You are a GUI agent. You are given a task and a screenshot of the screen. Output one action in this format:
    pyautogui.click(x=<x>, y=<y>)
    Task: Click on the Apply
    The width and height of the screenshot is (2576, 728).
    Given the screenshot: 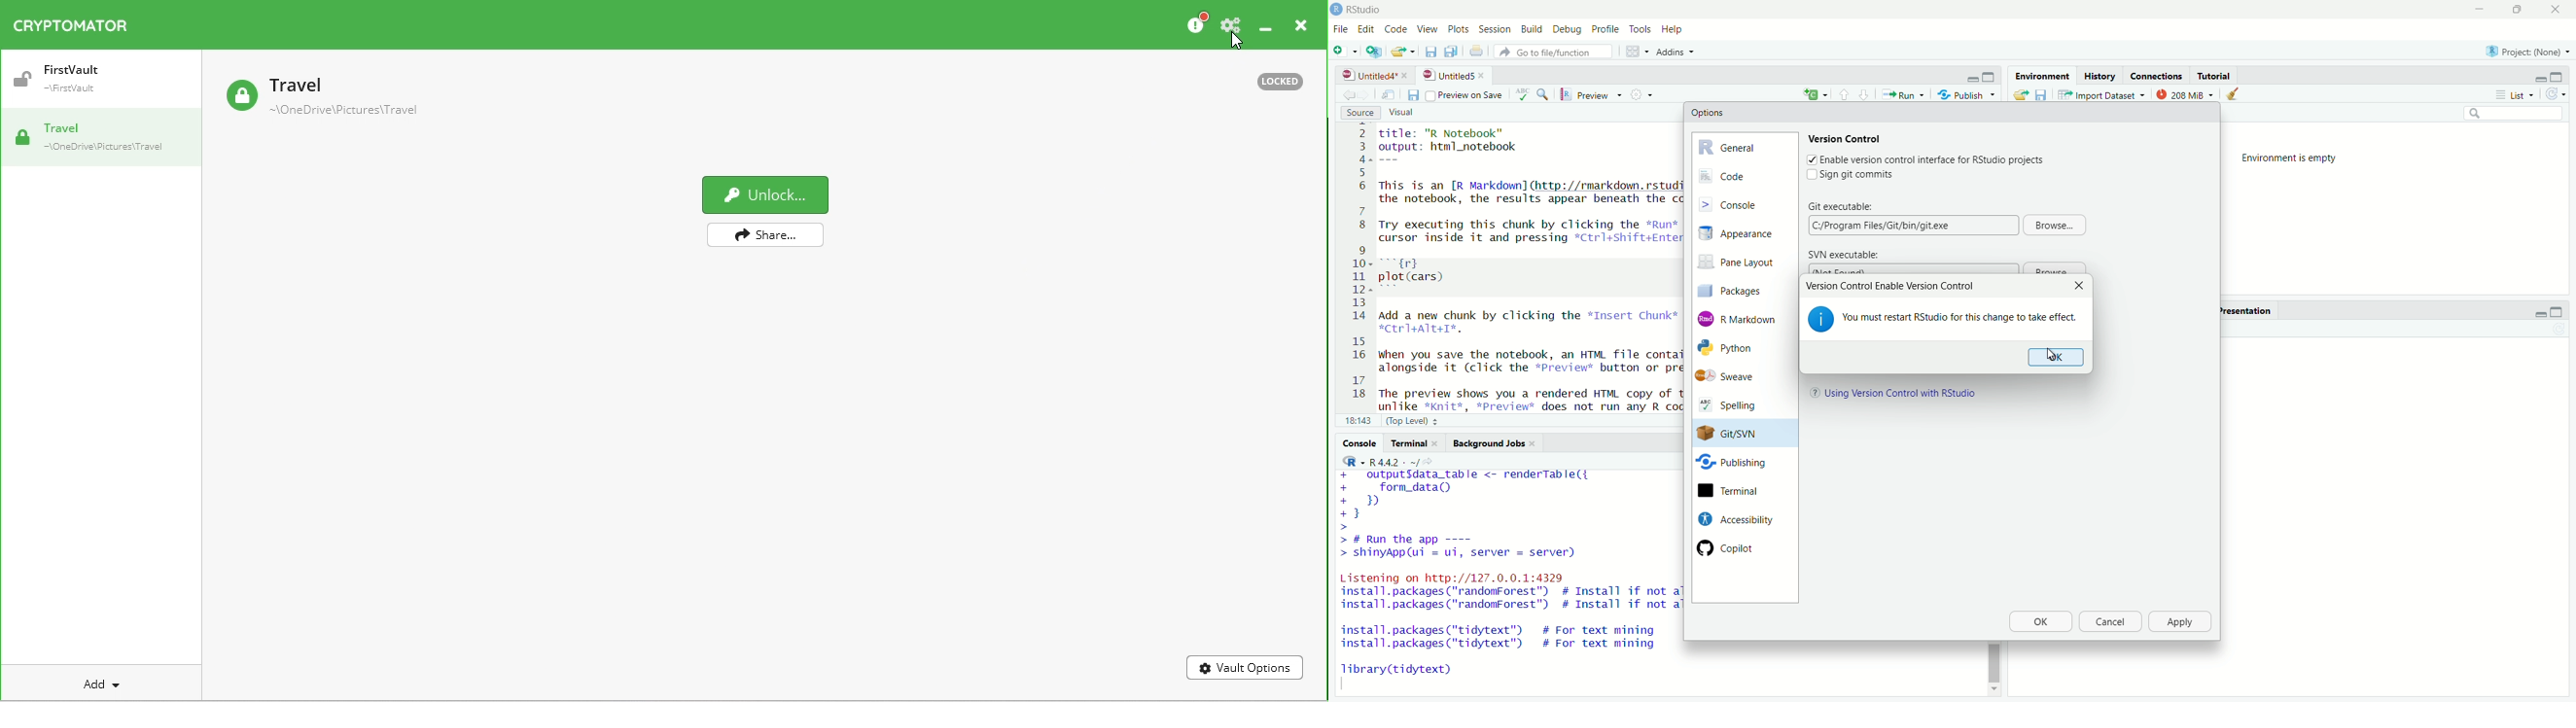 What is the action you would take?
    pyautogui.click(x=2181, y=622)
    